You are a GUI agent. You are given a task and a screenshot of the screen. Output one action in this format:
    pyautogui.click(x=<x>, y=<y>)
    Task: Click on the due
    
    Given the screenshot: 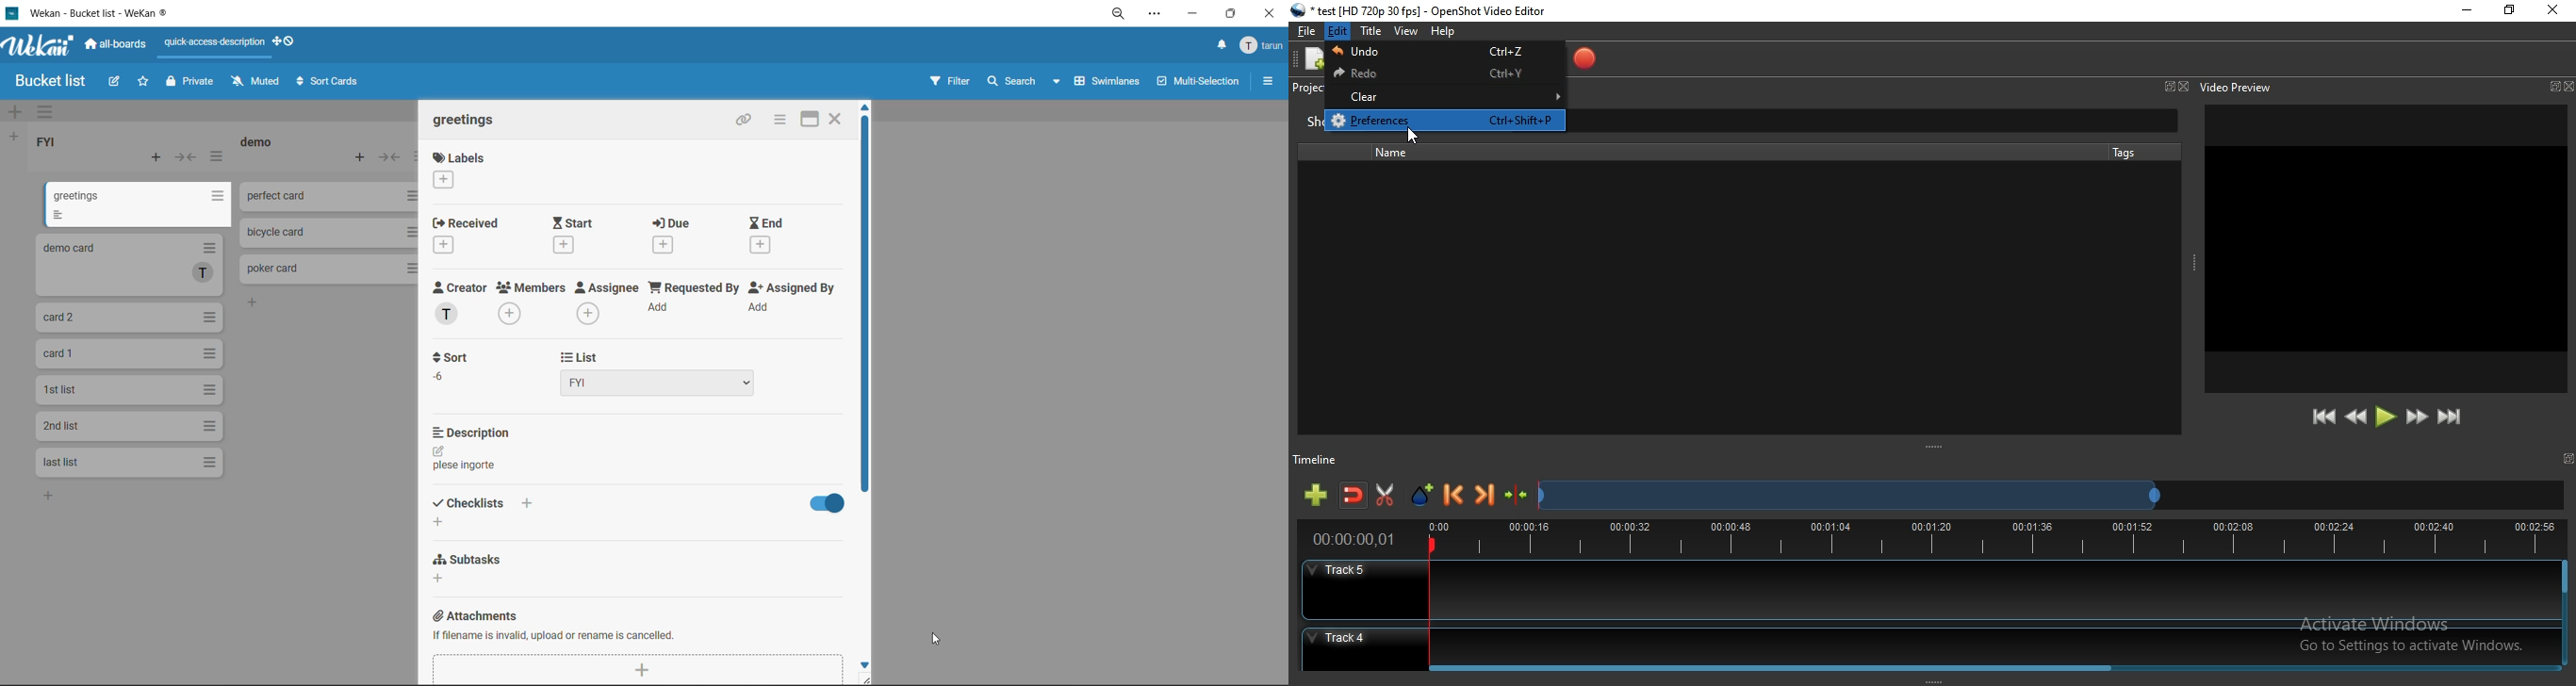 What is the action you would take?
    pyautogui.click(x=667, y=236)
    